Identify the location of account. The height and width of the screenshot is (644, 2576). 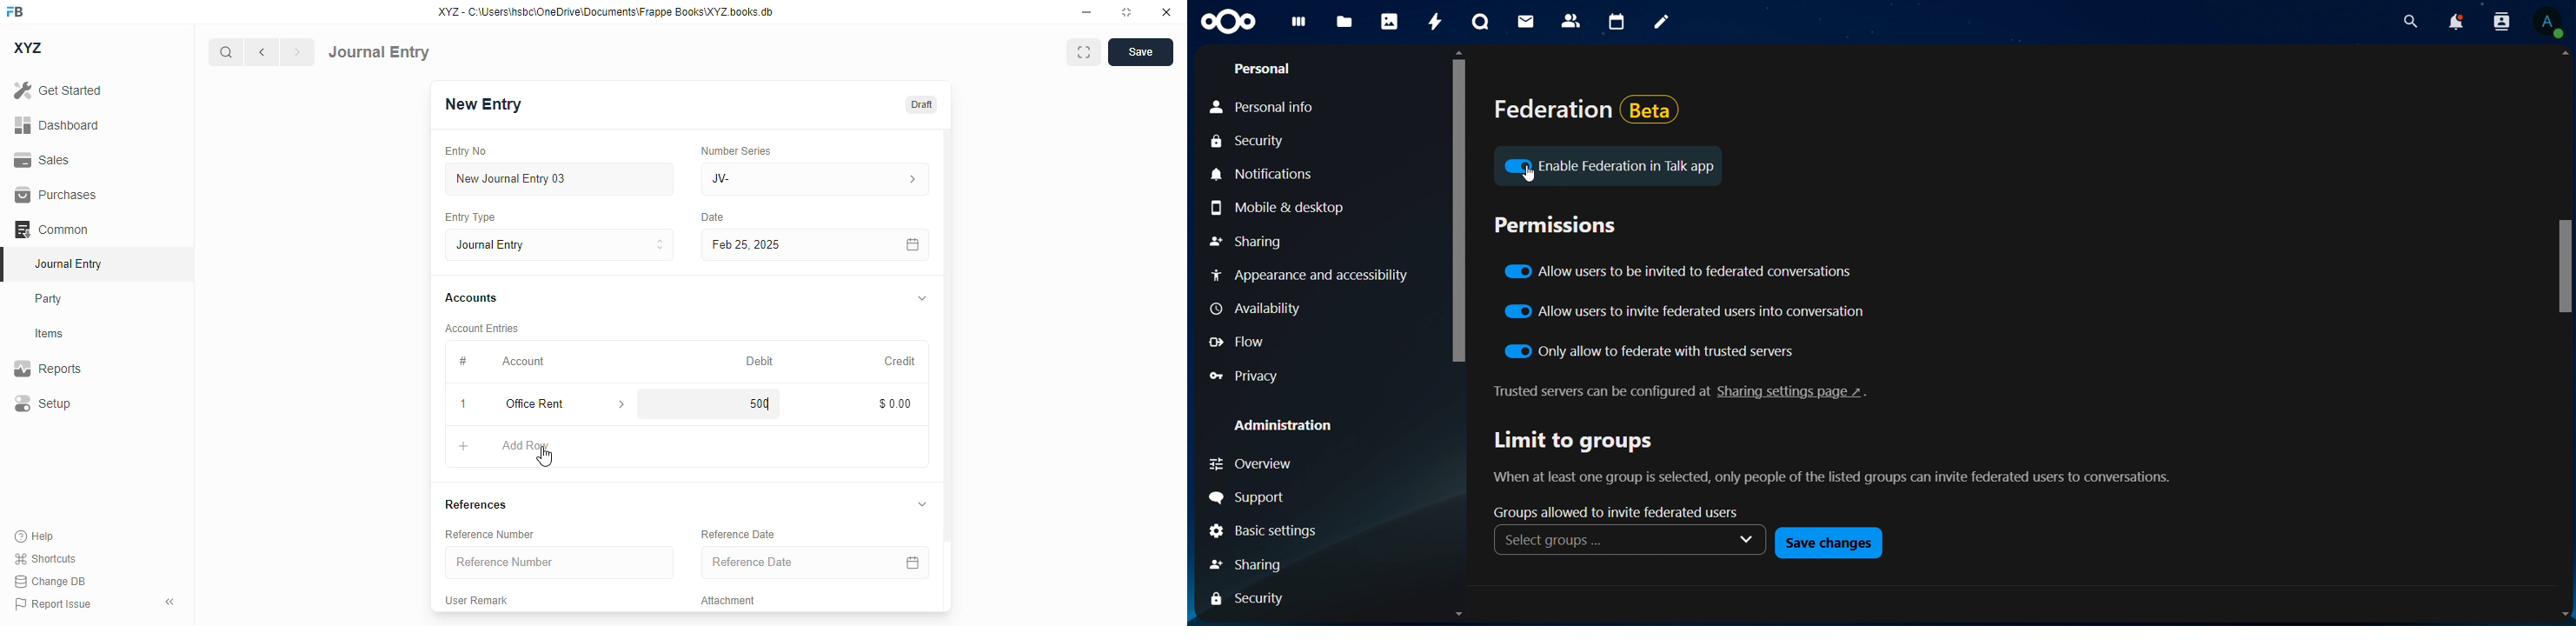
(523, 362).